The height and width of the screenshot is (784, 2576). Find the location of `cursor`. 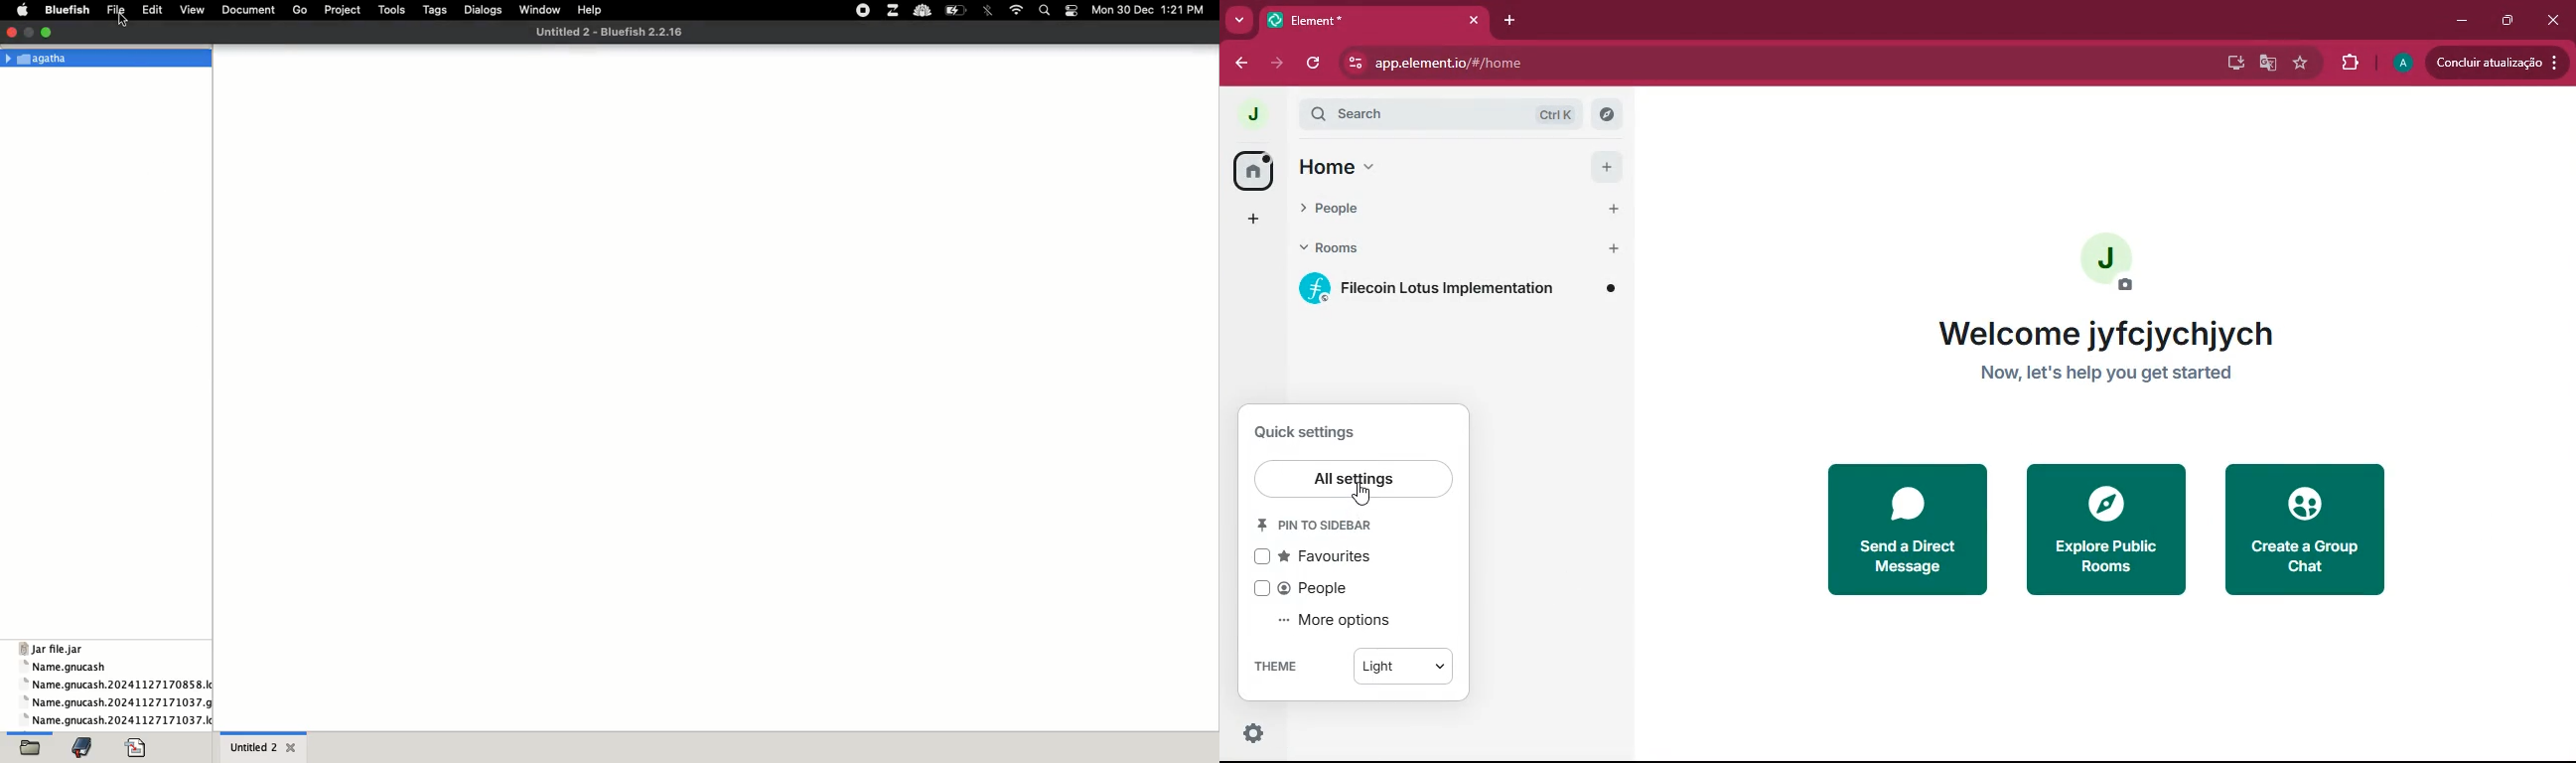

cursor is located at coordinates (123, 21).